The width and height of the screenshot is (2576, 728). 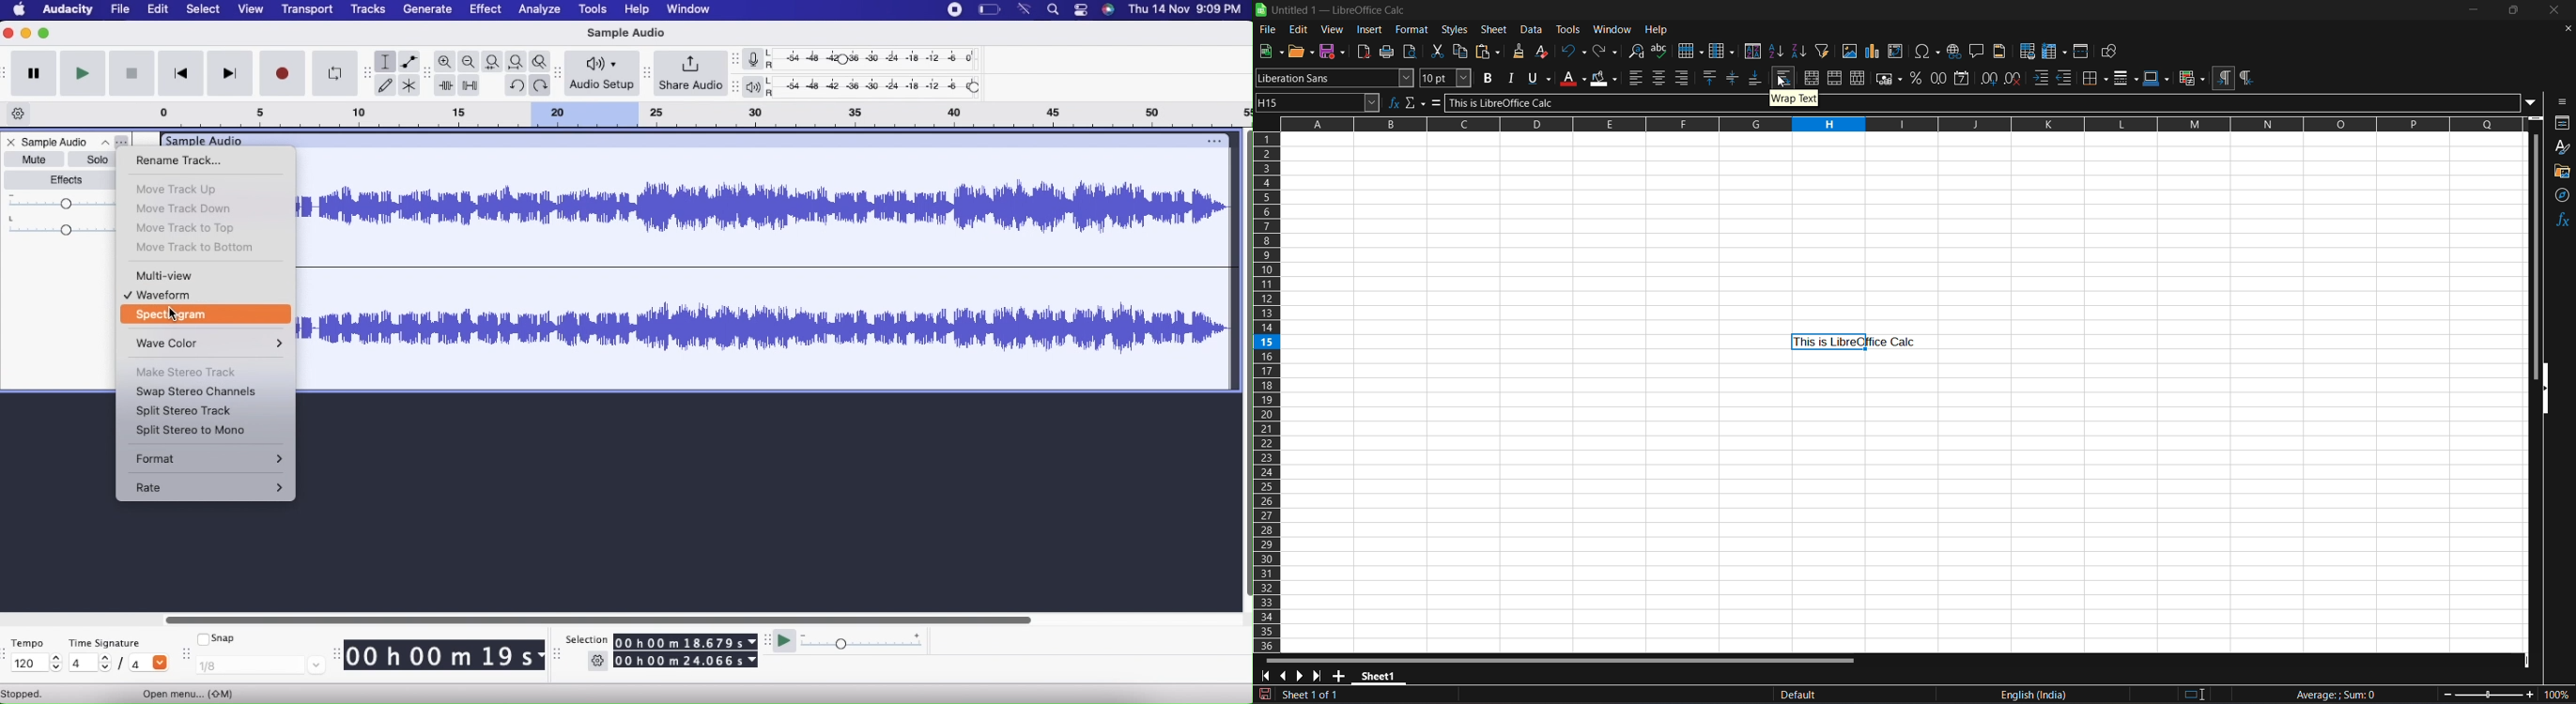 I want to click on sort, so click(x=1754, y=50).